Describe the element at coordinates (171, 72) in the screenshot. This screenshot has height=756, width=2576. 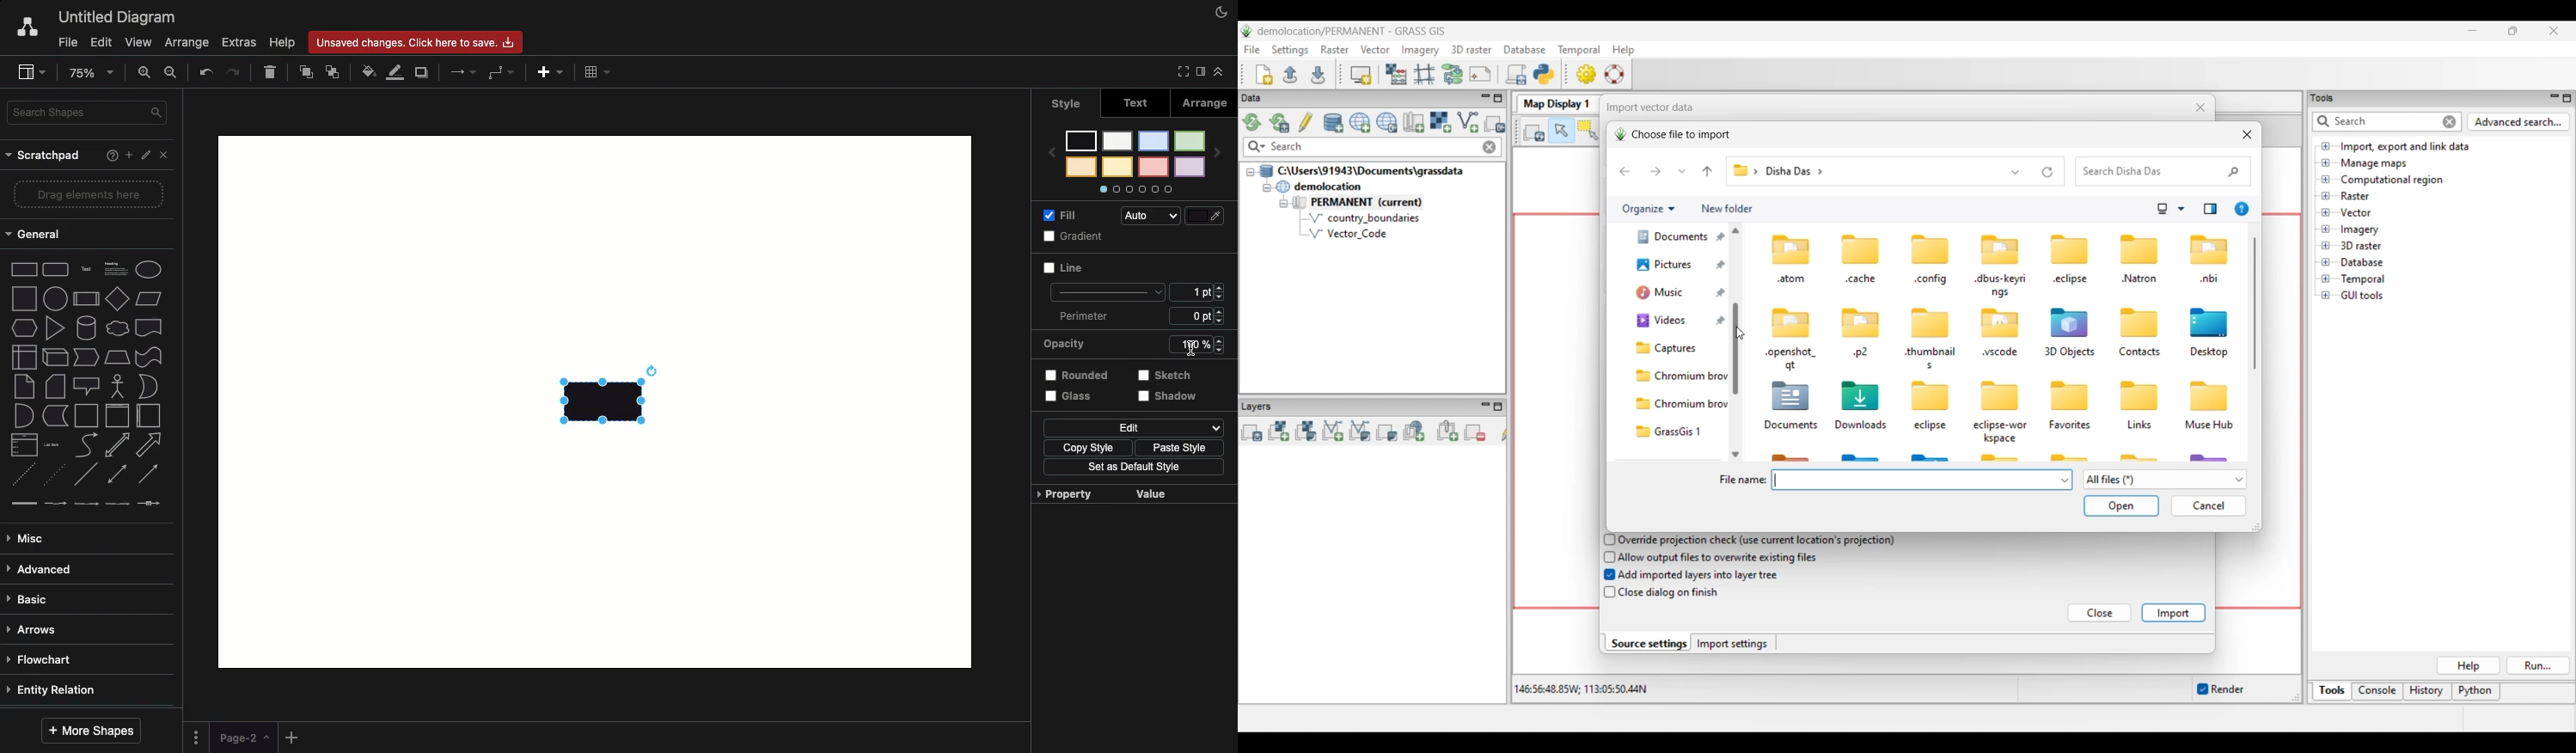
I see `Zoom out` at that location.